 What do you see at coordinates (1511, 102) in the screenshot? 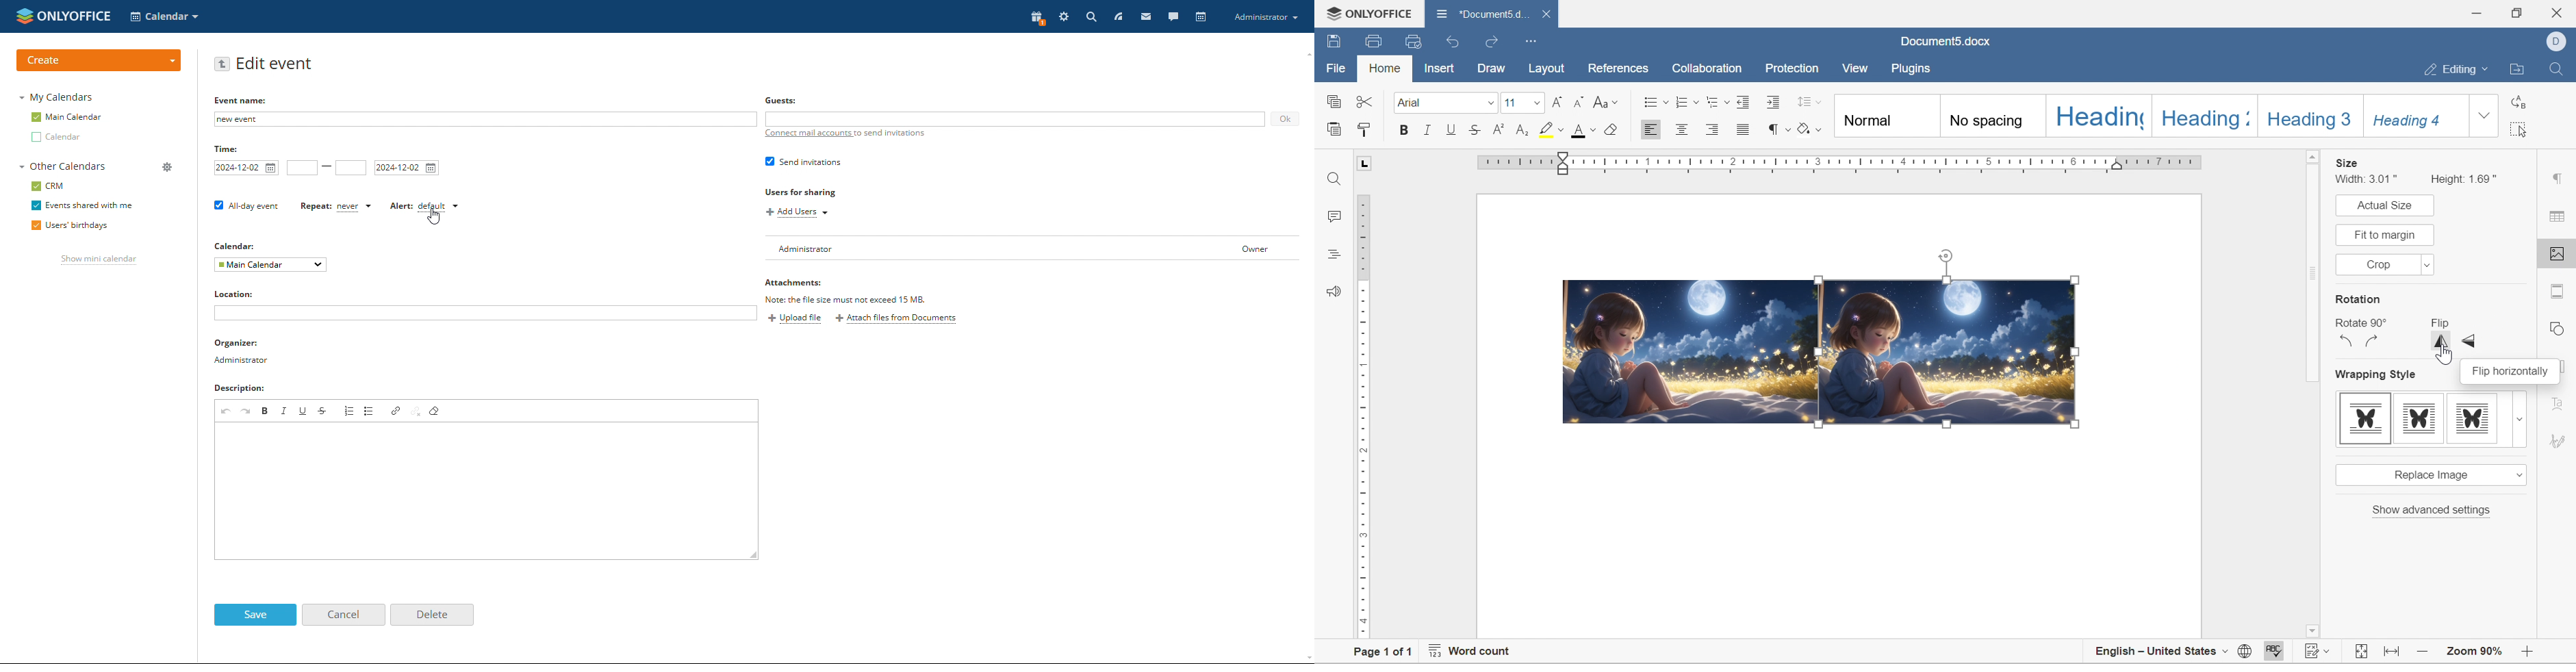
I see `font size` at bounding box center [1511, 102].